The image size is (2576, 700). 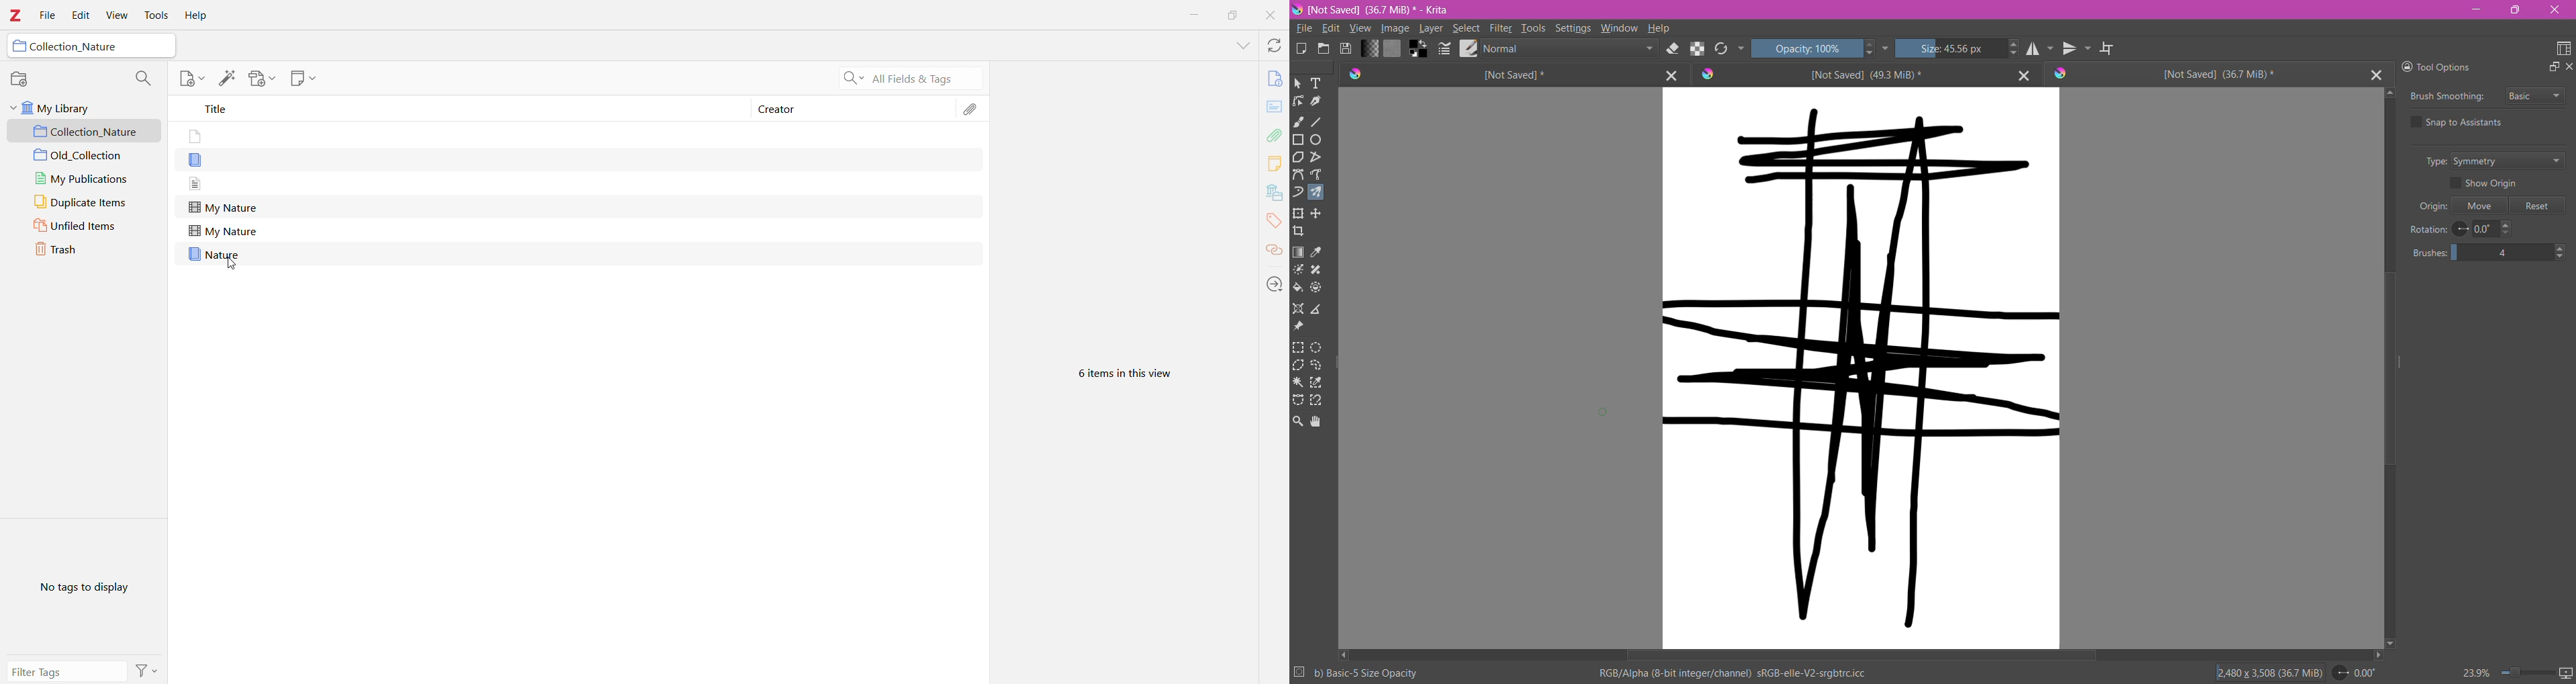 What do you see at coordinates (2535, 95) in the screenshot?
I see `Select Brush Smoothing style` at bounding box center [2535, 95].